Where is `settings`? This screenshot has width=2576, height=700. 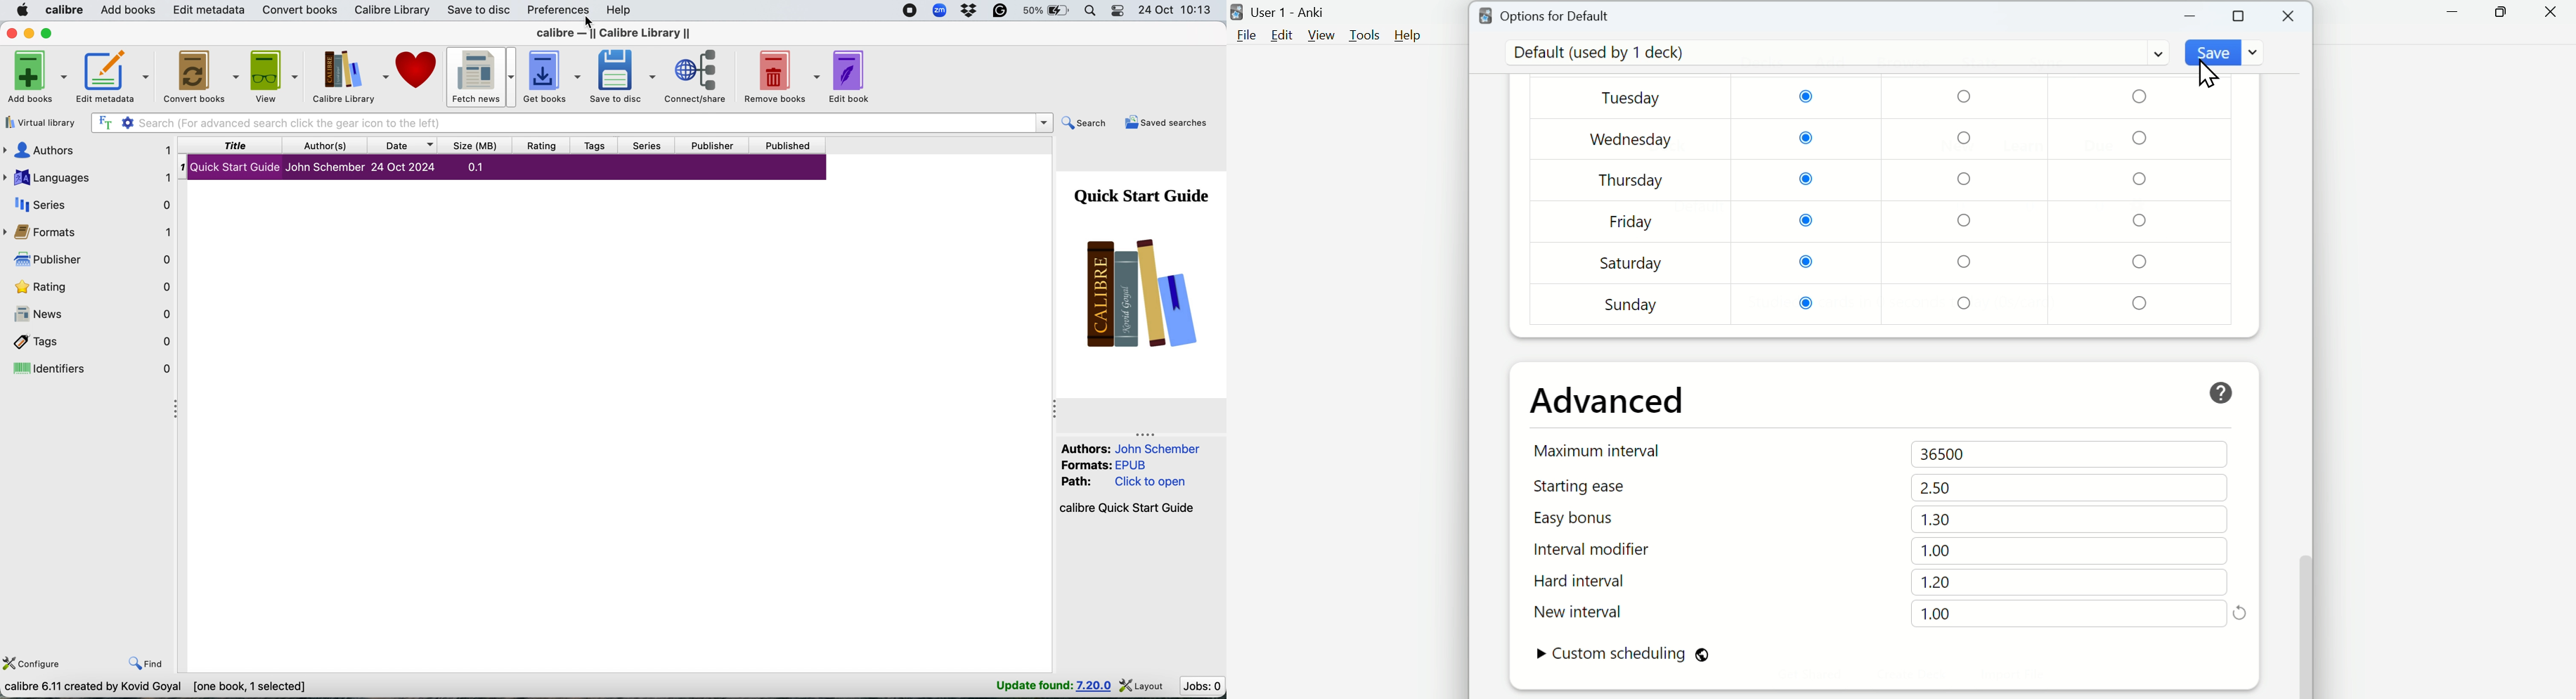 settings is located at coordinates (130, 123).